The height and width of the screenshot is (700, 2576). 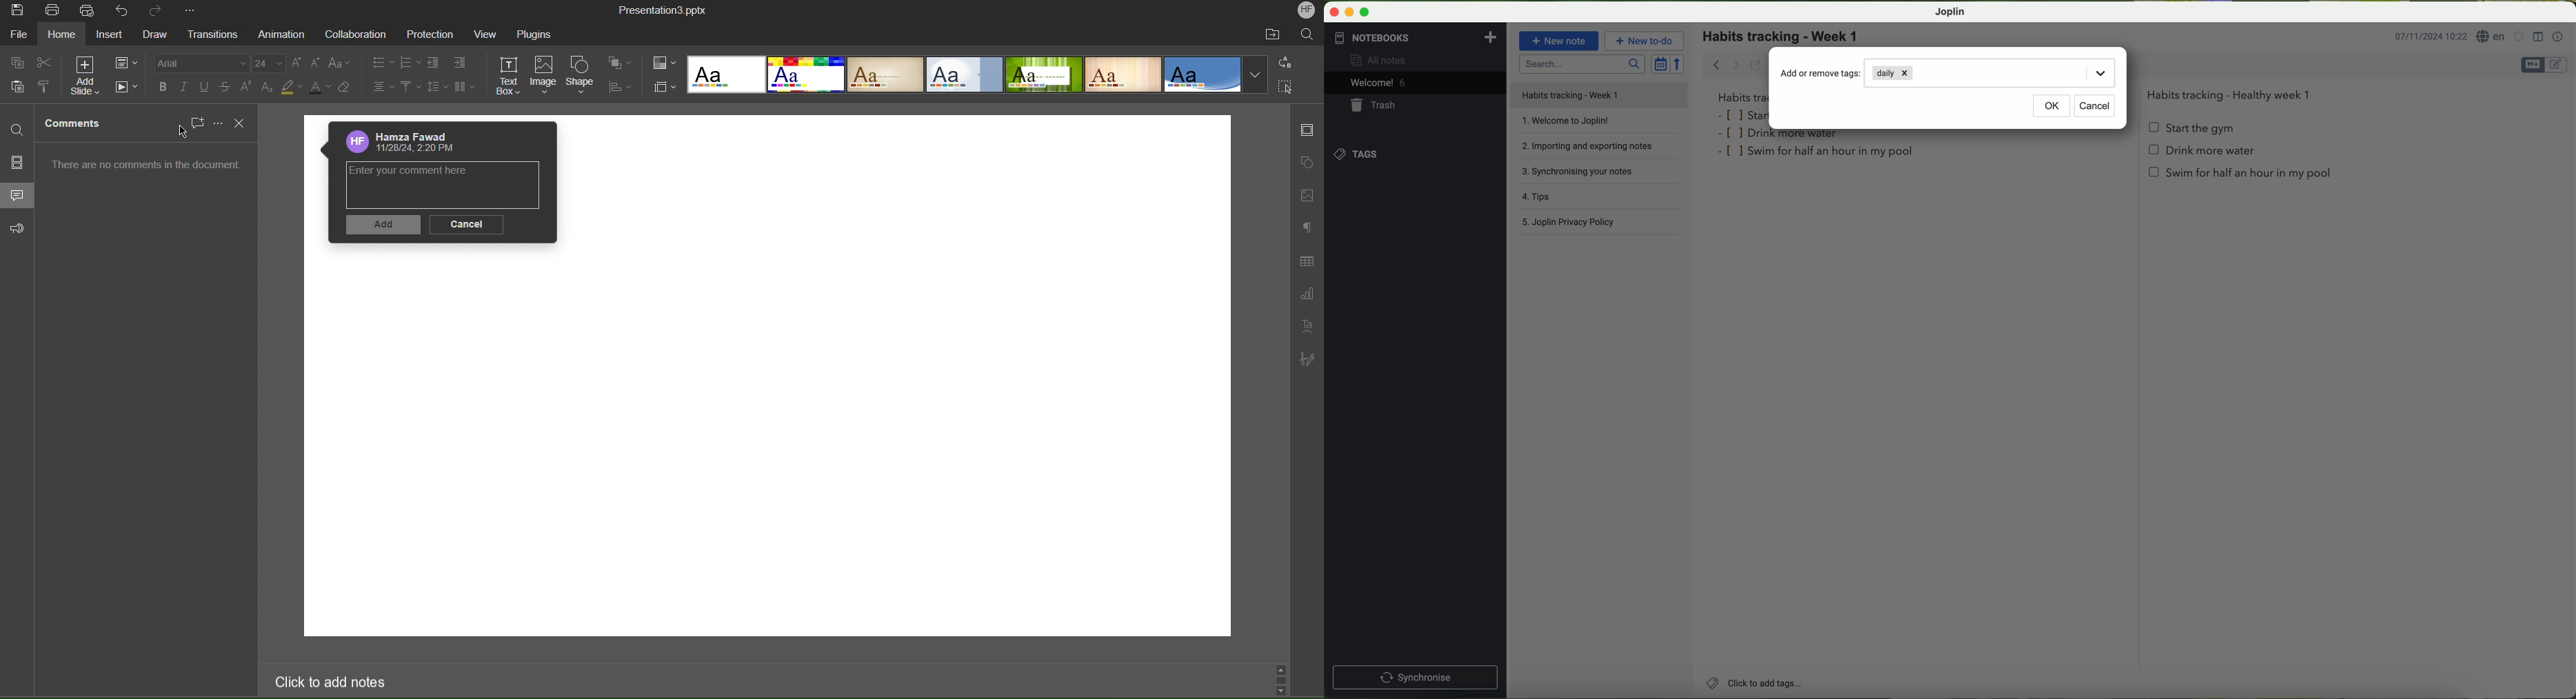 What do you see at coordinates (290, 88) in the screenshot?
I see `Highlight` at bounding box center [290, 88].